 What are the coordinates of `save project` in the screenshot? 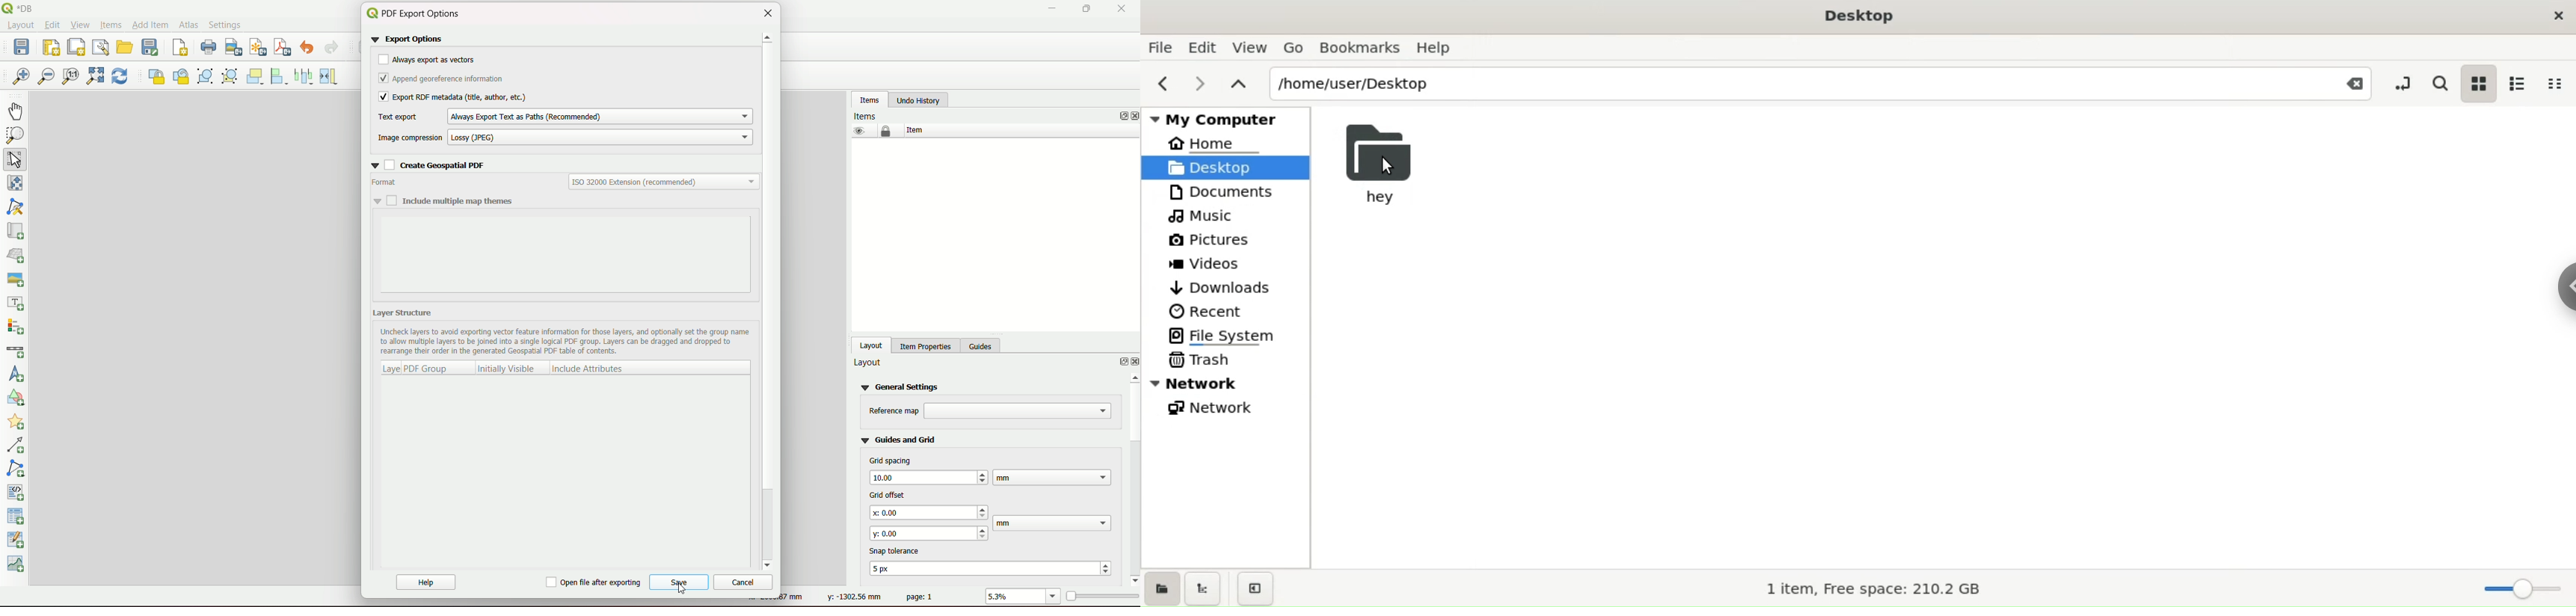 It's located at (24, 48).